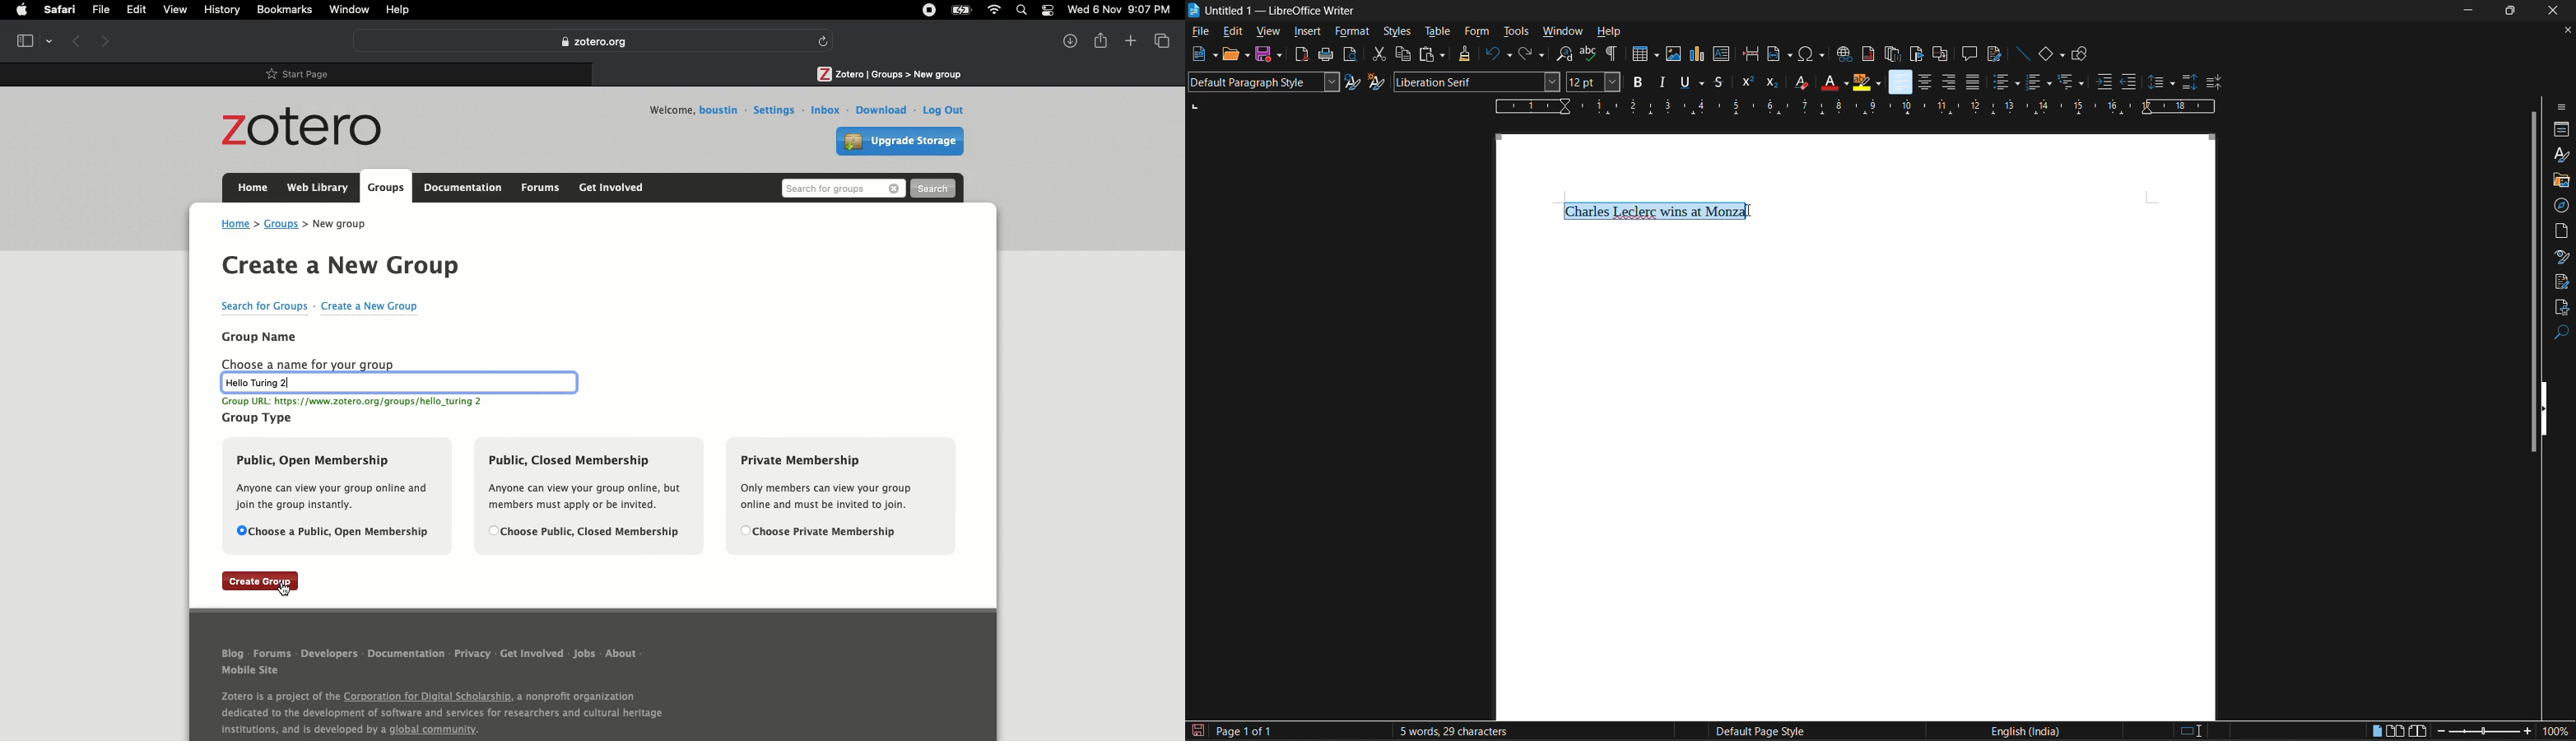 The height and width of the screenshot is (756, 2576). I want to click on table, so click(1437, 32).